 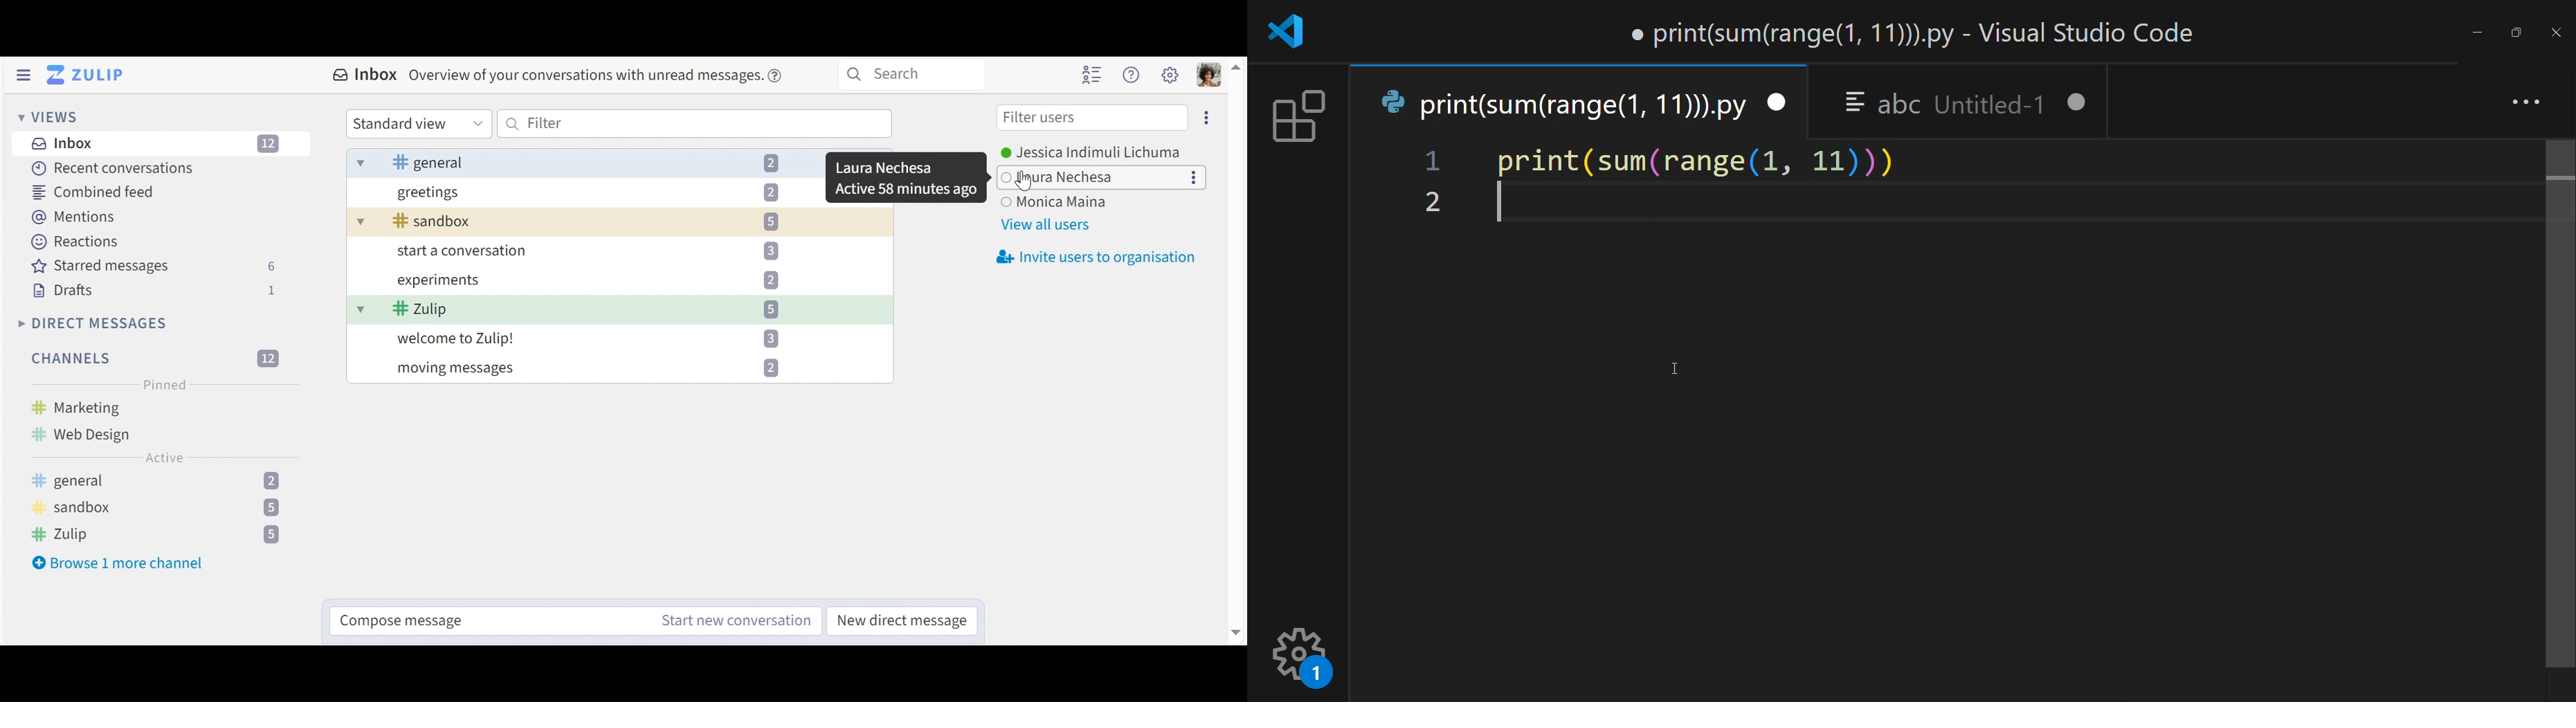 I want to click on Direct Messages, so click(x=91, y=323).